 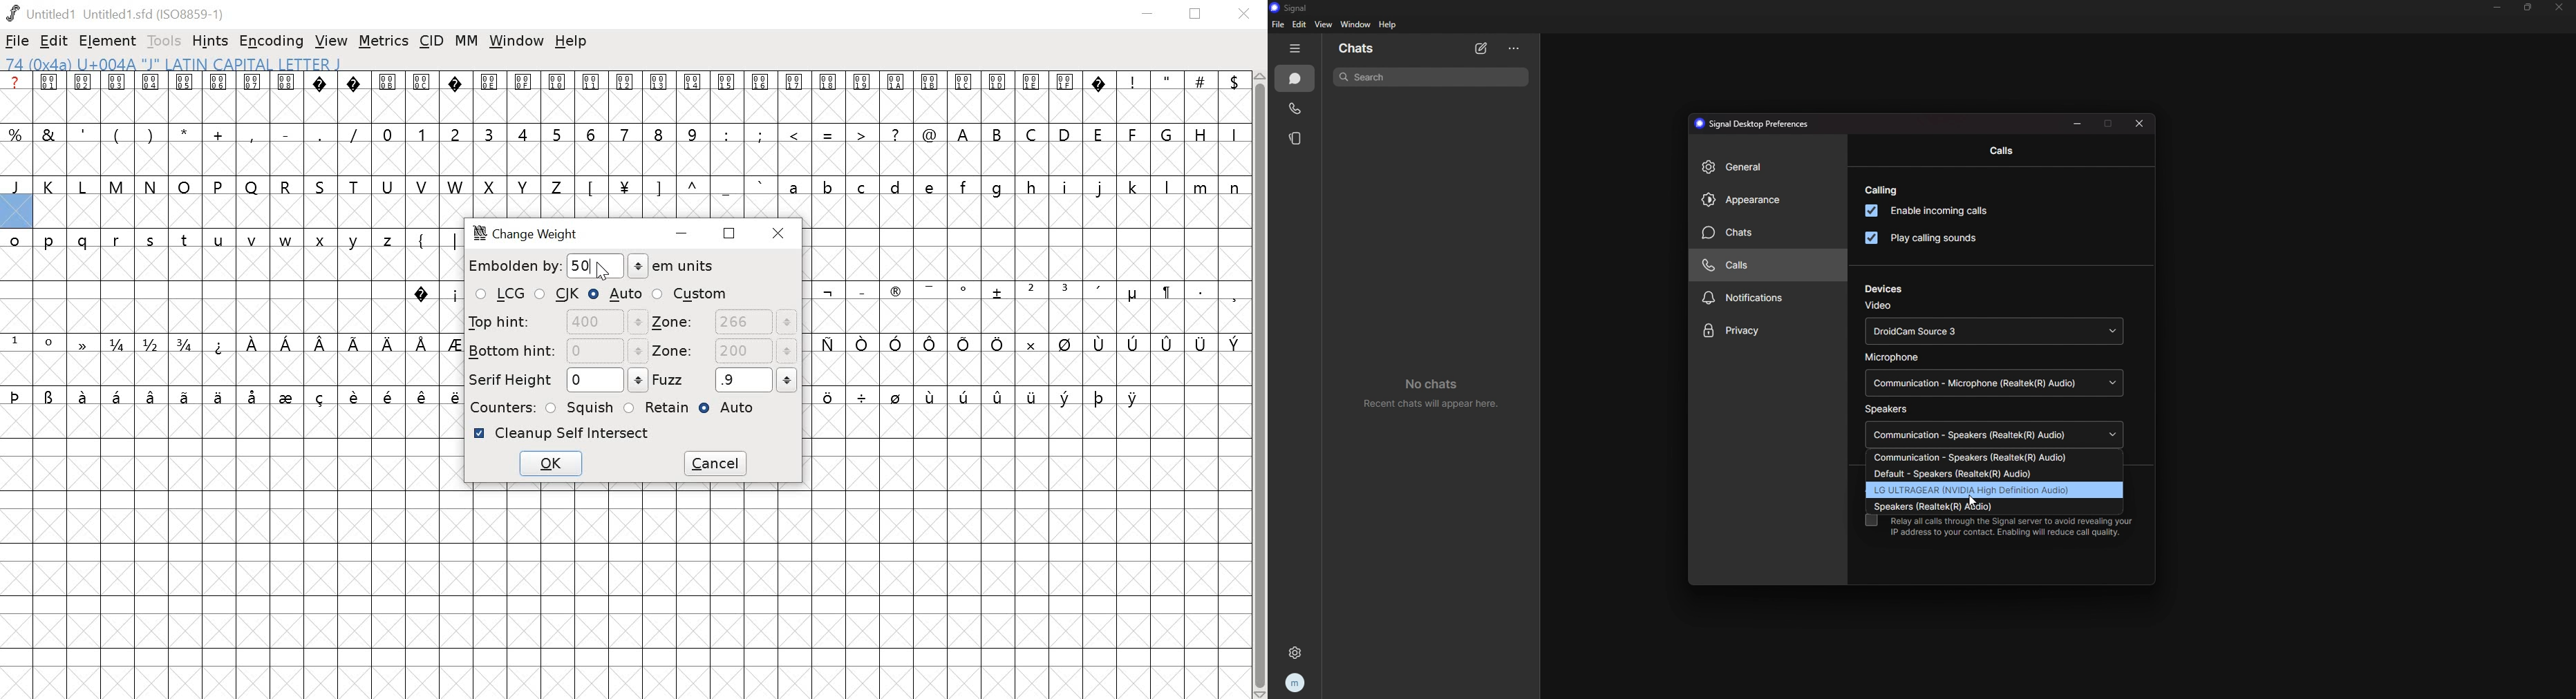 I want to click on minimize, so click(x=1147, y=15).